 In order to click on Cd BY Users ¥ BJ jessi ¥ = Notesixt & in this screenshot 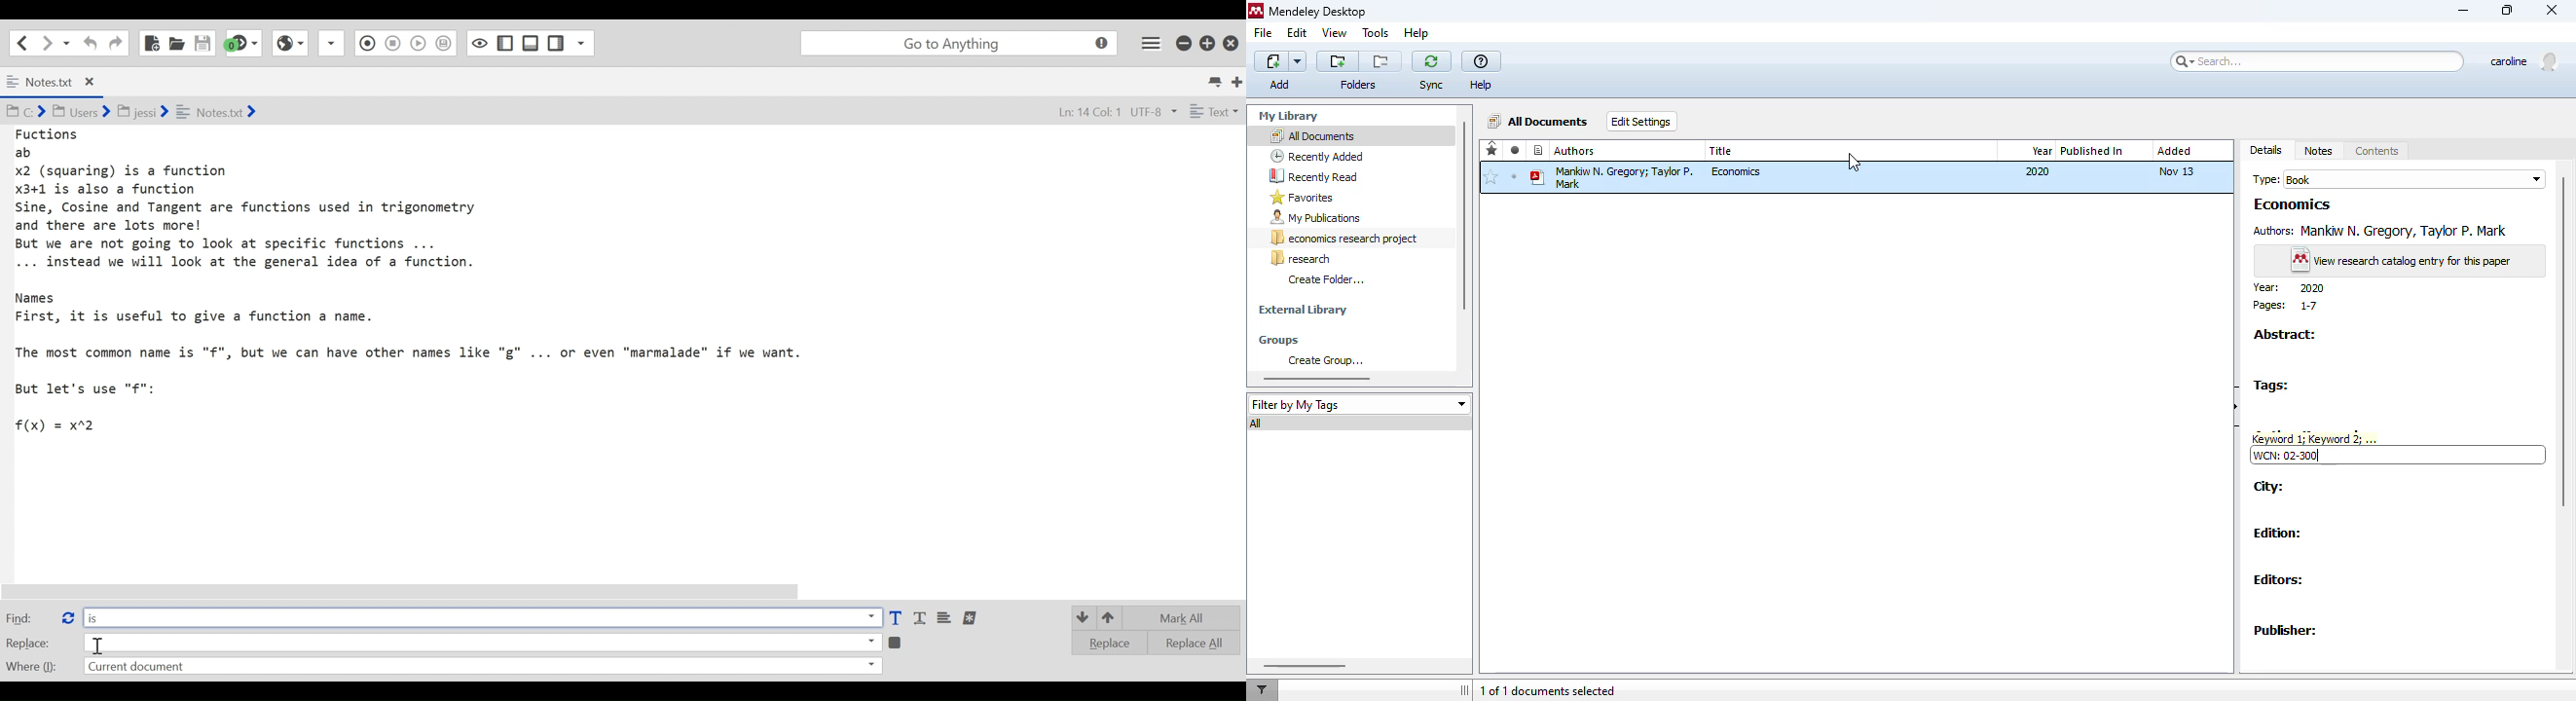, I will do `click(158, 113)`.